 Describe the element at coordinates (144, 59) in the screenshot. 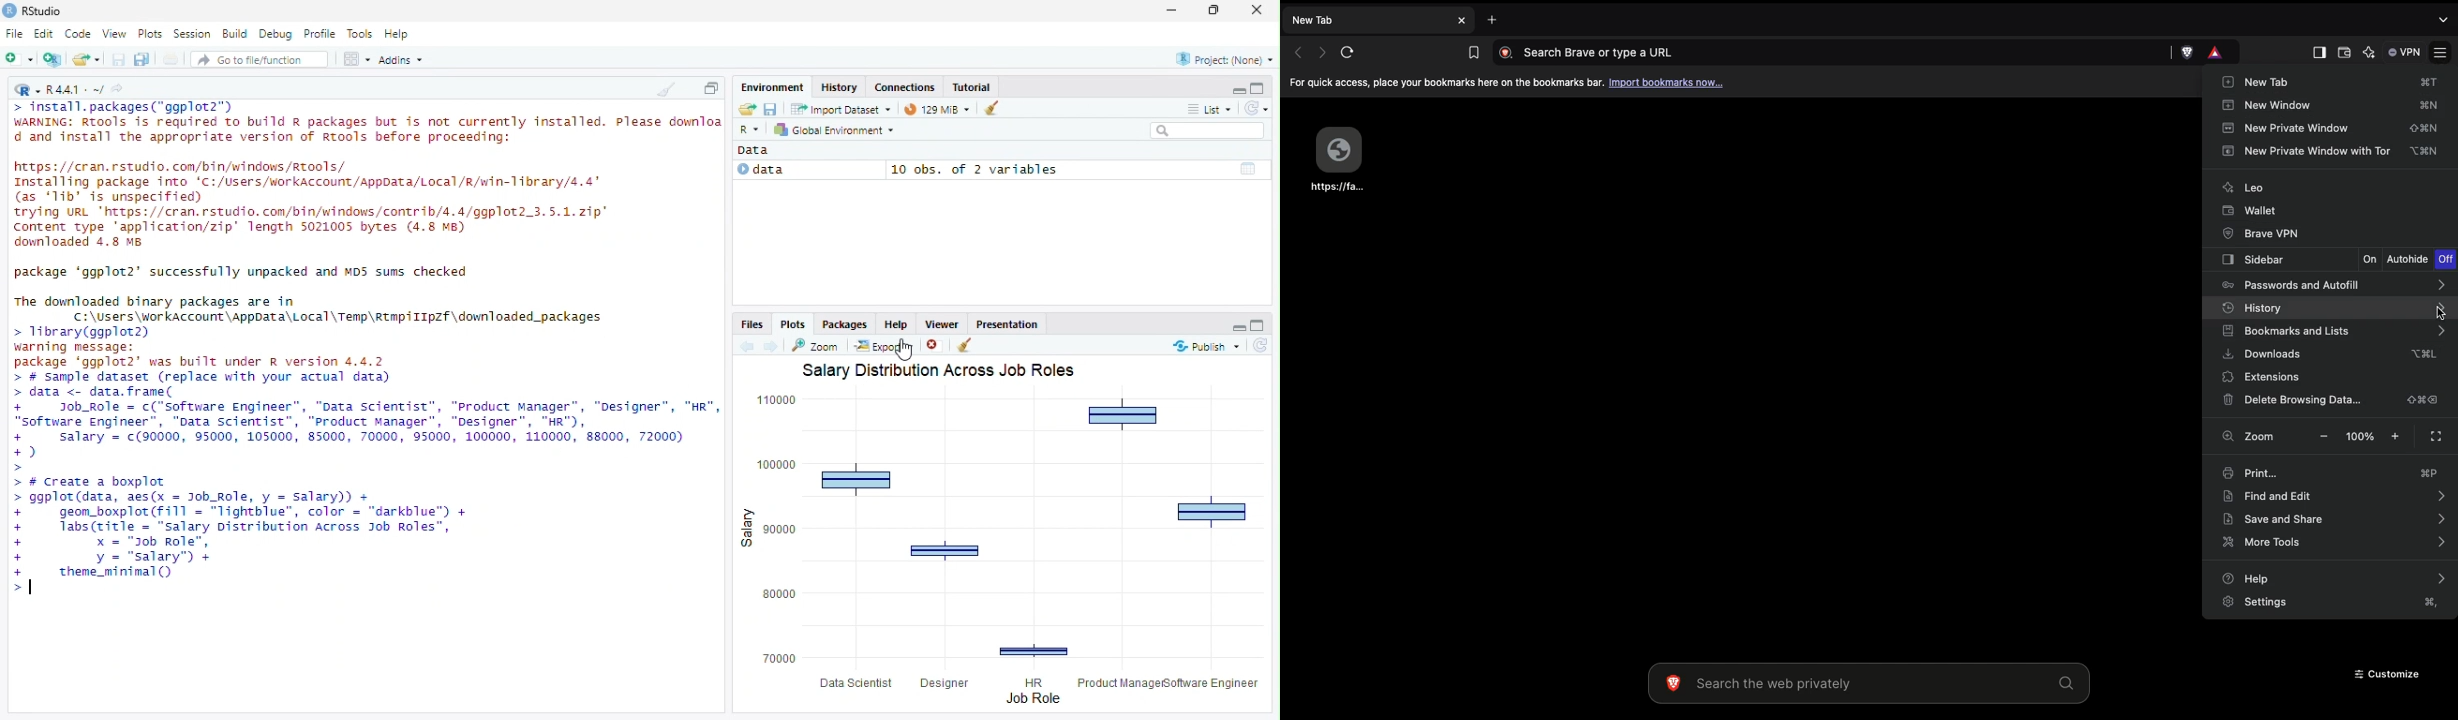

I see `Save all open documents` at that location.